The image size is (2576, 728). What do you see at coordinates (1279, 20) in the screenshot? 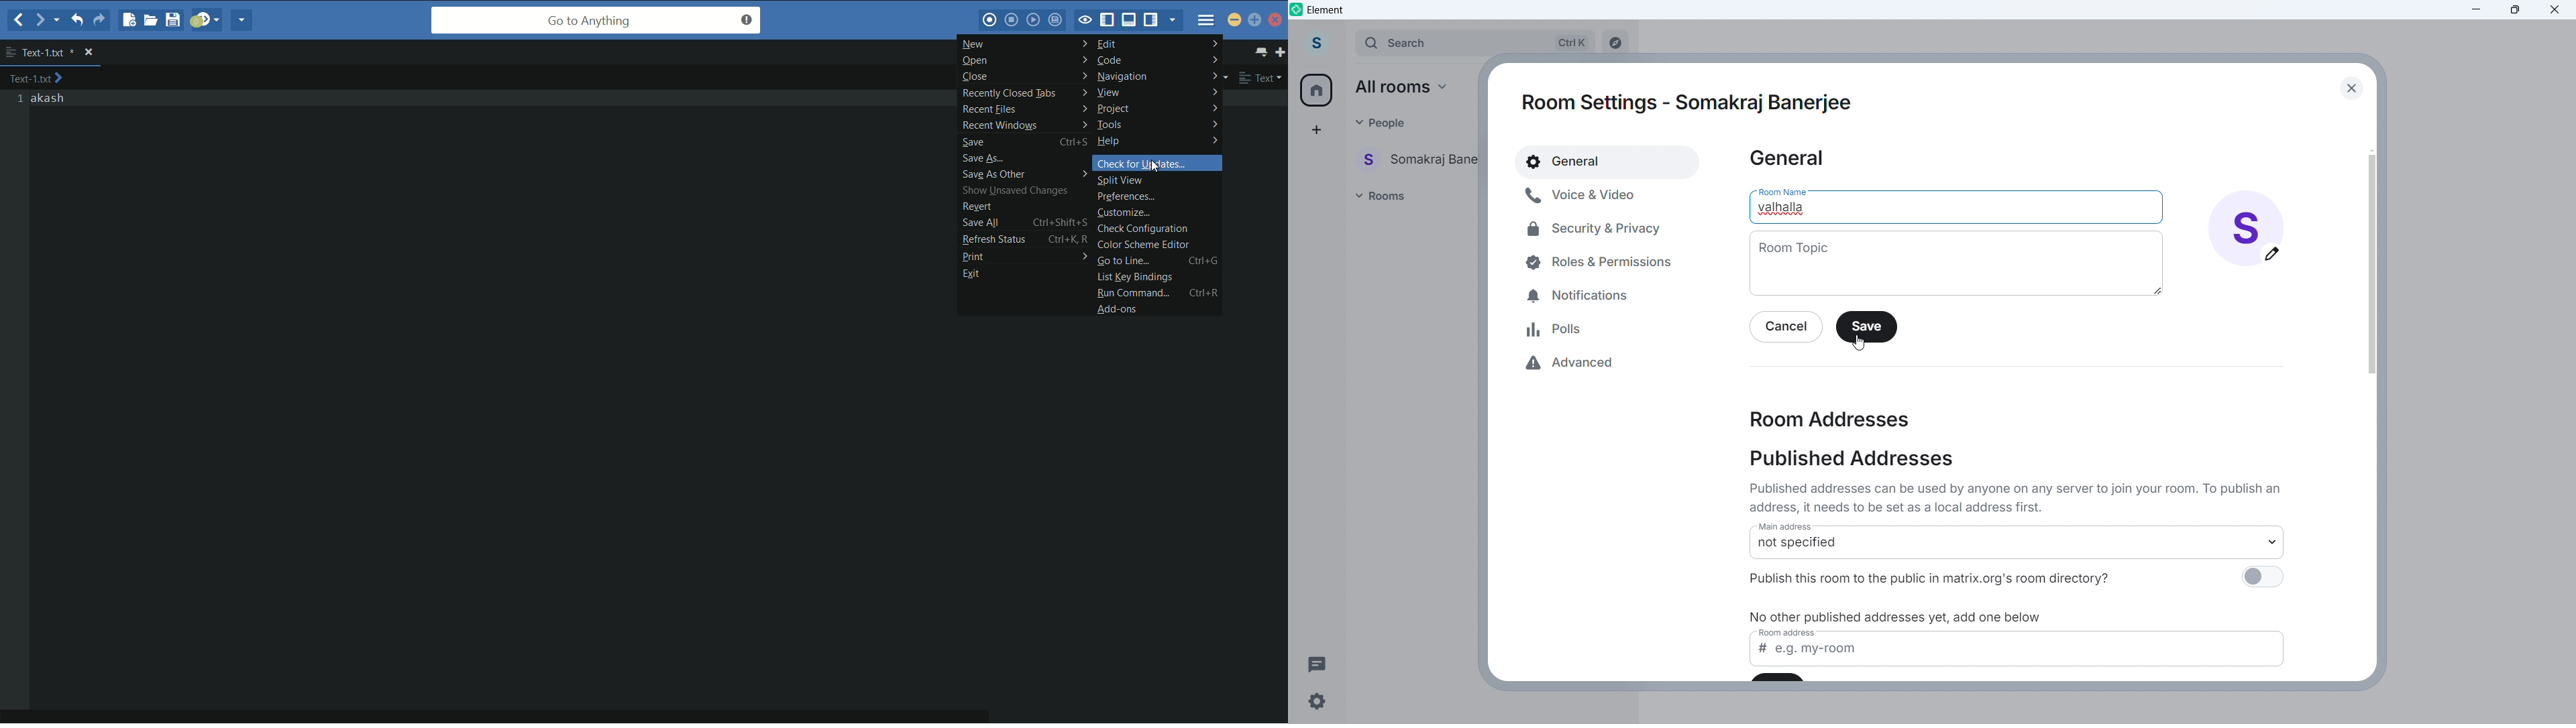
I see `close app` at bounding box center [1279, 20].